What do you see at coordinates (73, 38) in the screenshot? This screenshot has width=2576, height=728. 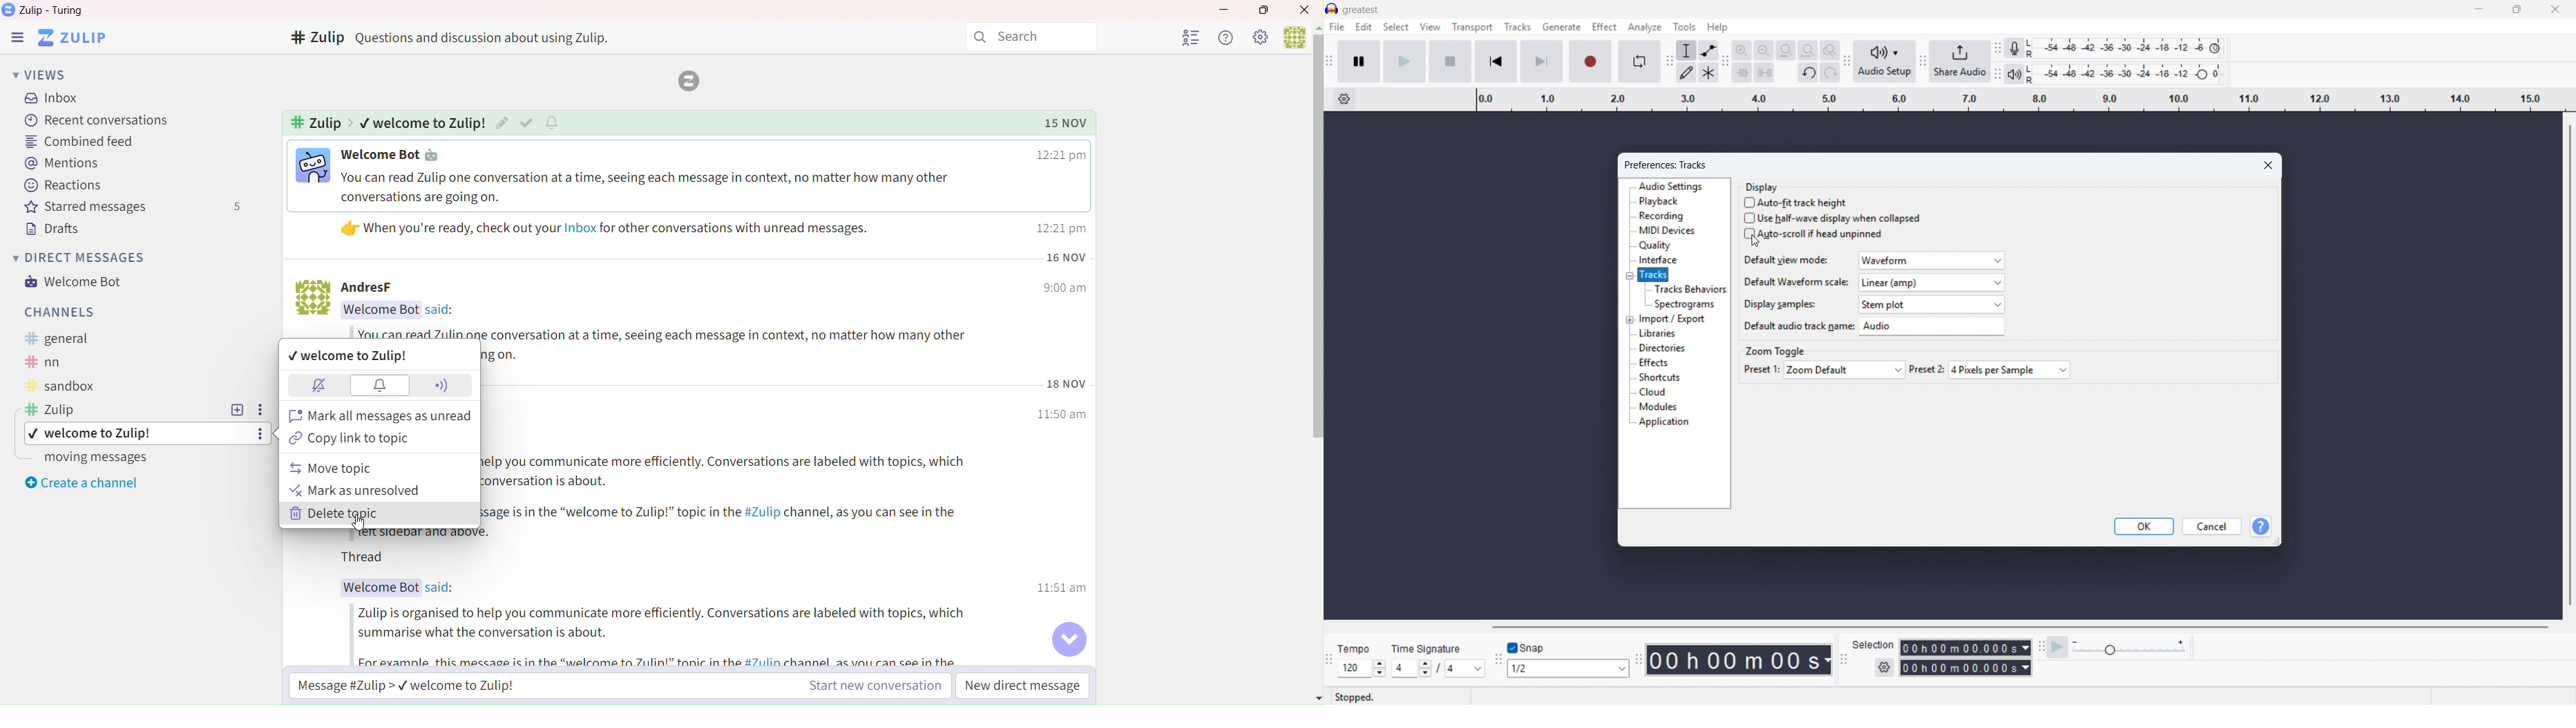 I see `Software logo and name` at bounding box center [73, 38].